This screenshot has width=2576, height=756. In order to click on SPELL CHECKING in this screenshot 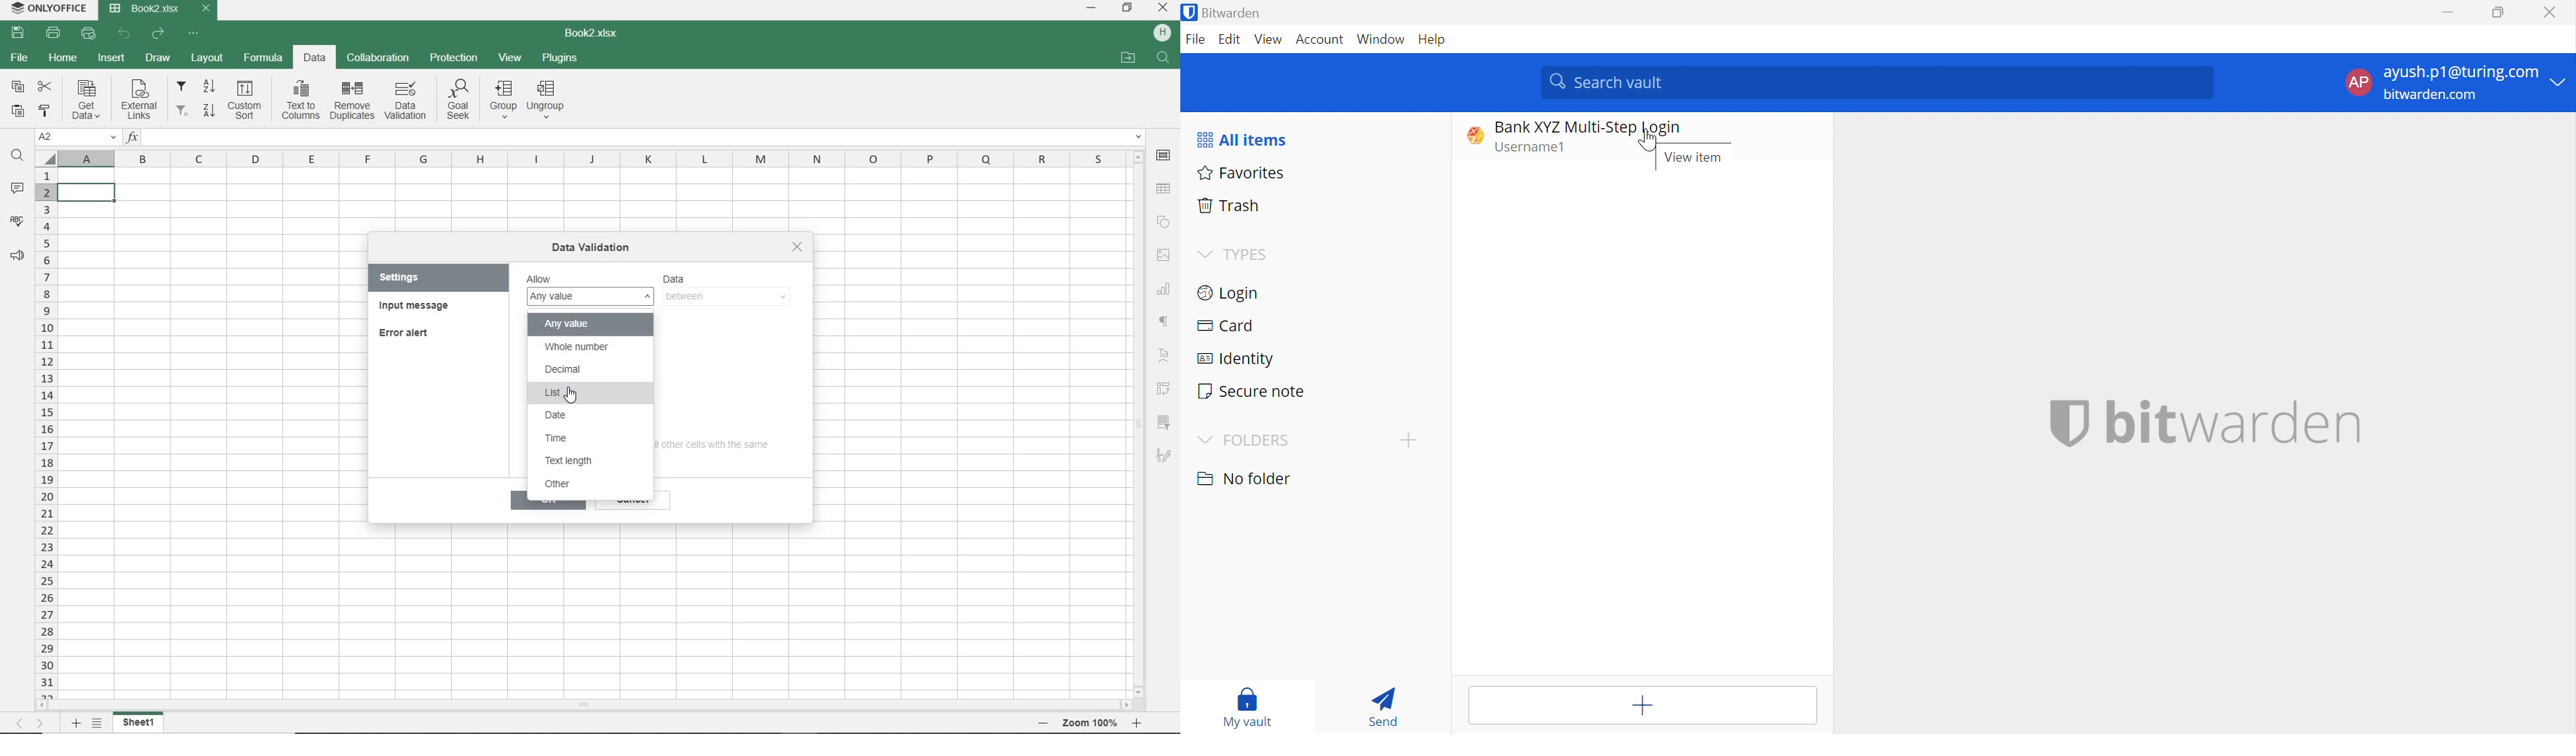, I will do `click(18, 221)`.